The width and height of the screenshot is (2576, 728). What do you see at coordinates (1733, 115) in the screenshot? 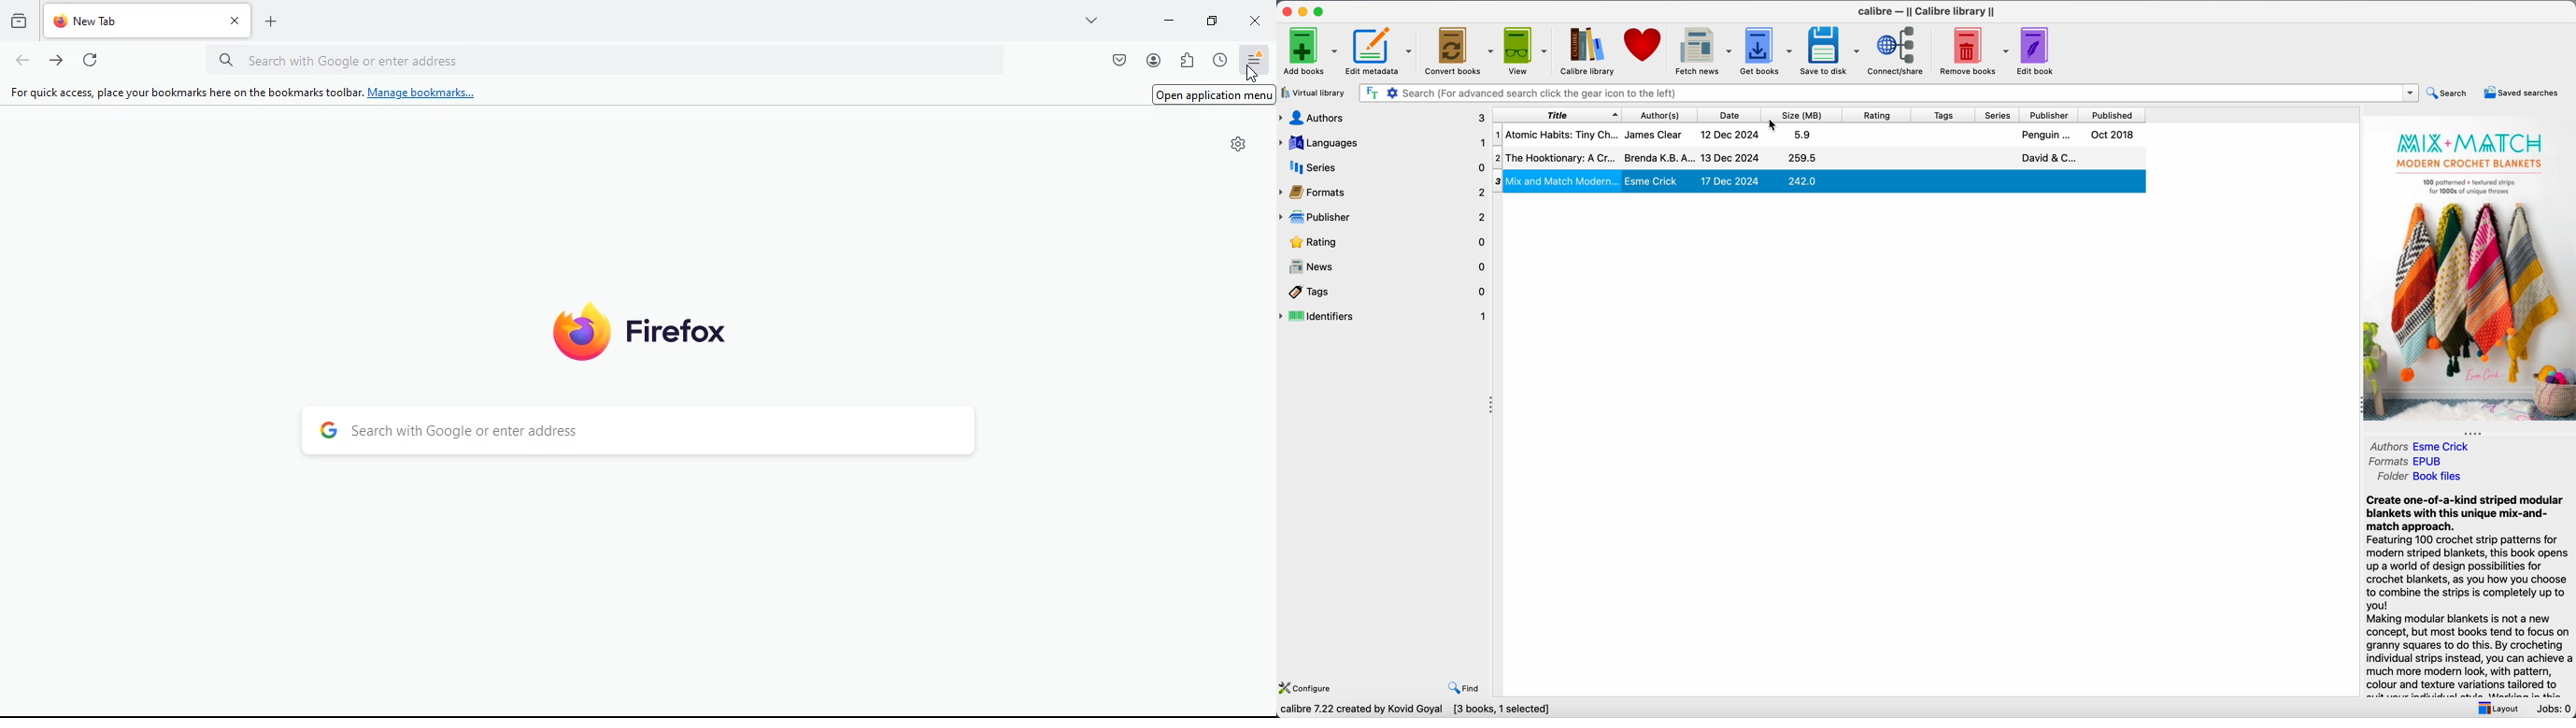
I see `date` at bounding box center [1733, 115].